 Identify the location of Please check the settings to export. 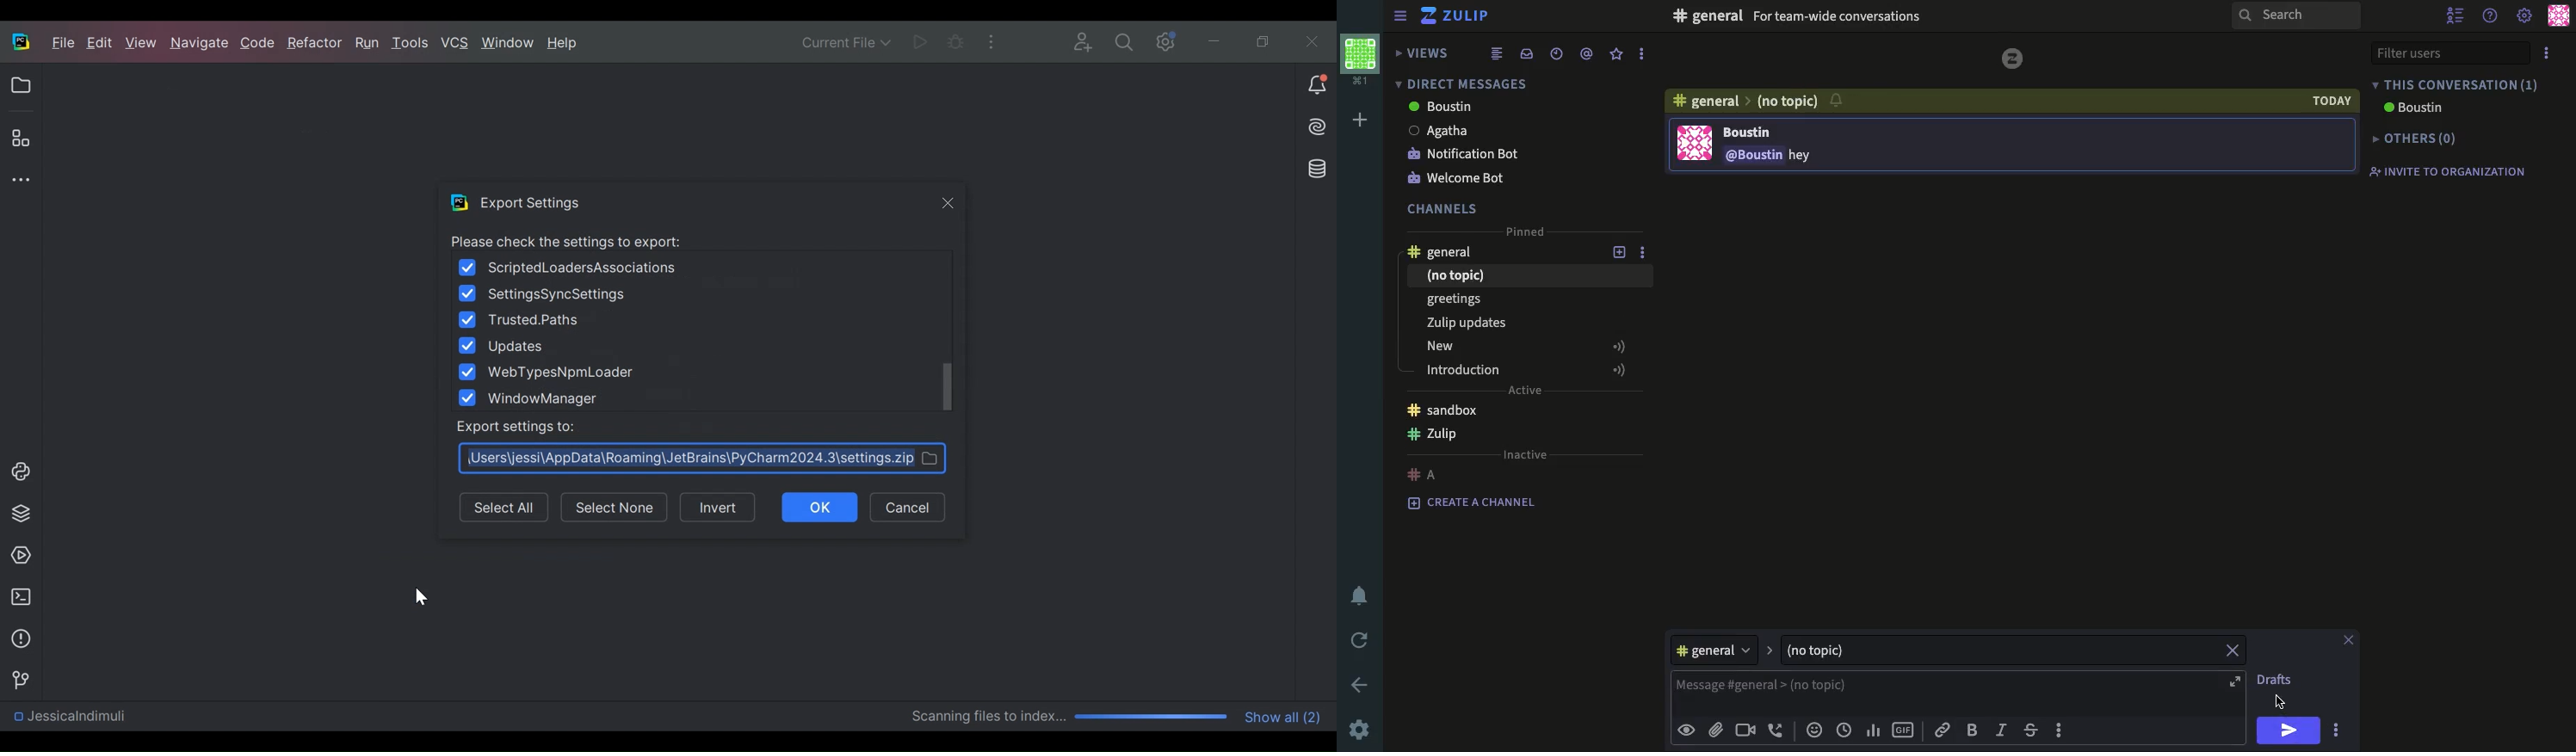
(563, 241).